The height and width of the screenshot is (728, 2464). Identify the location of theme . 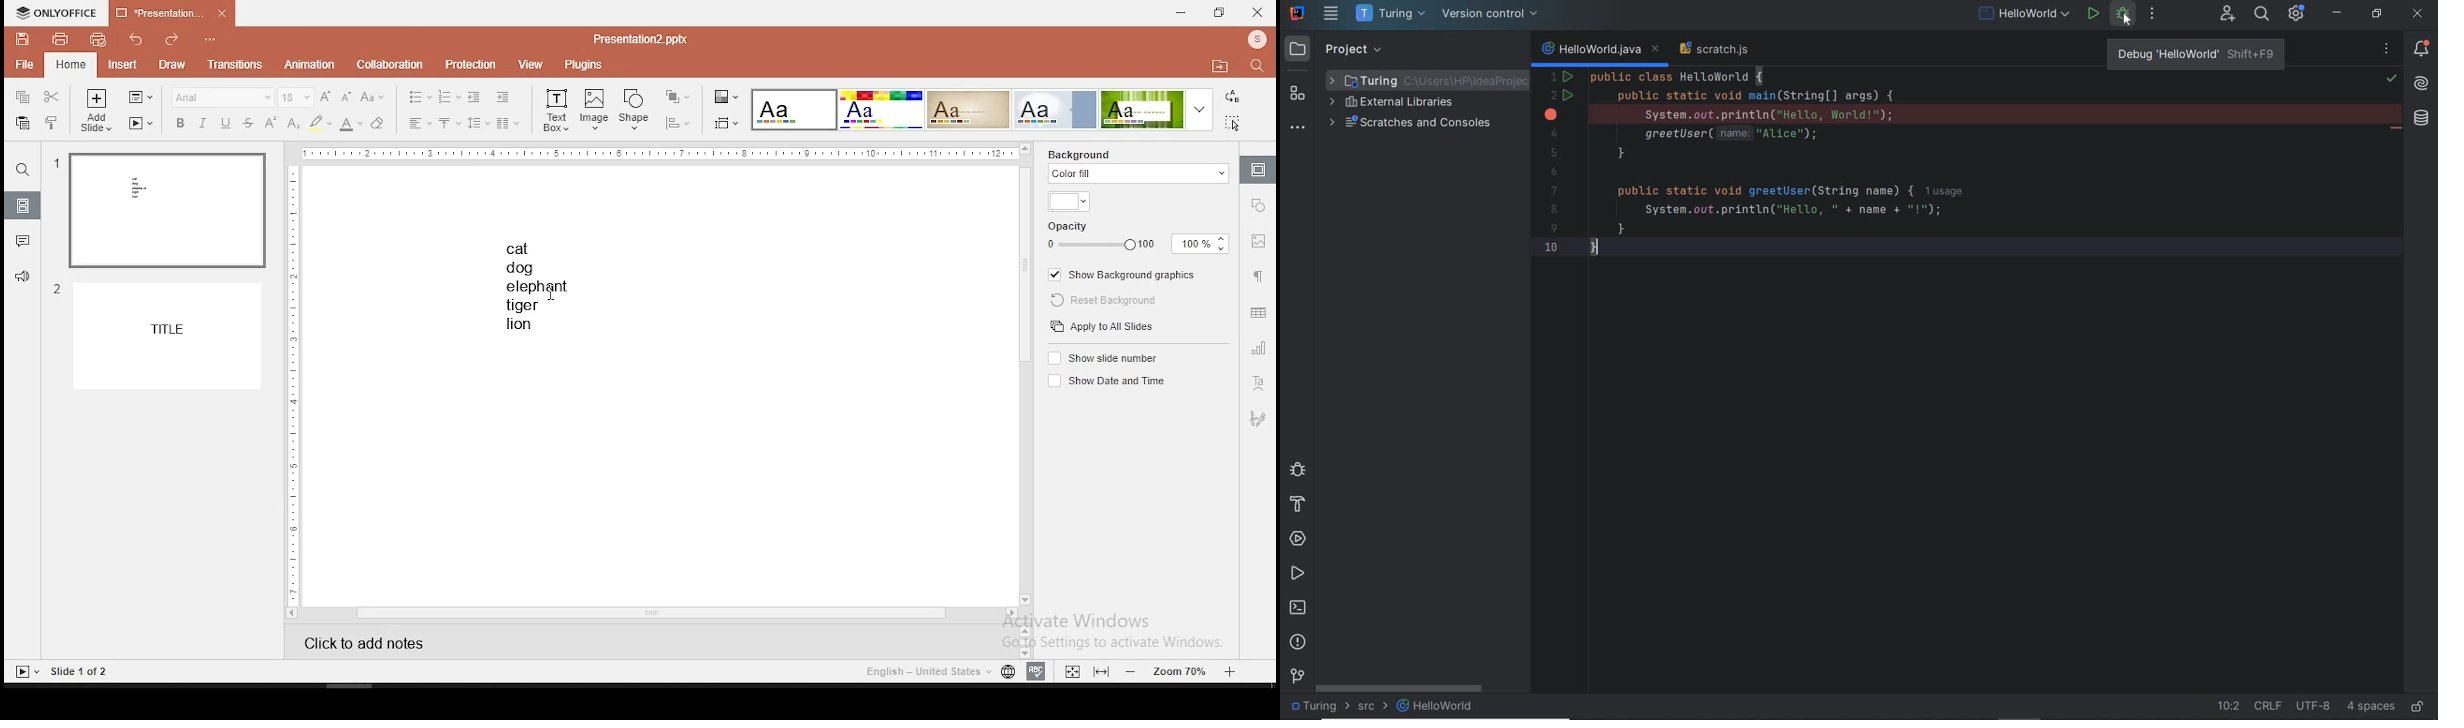
(968, 109).